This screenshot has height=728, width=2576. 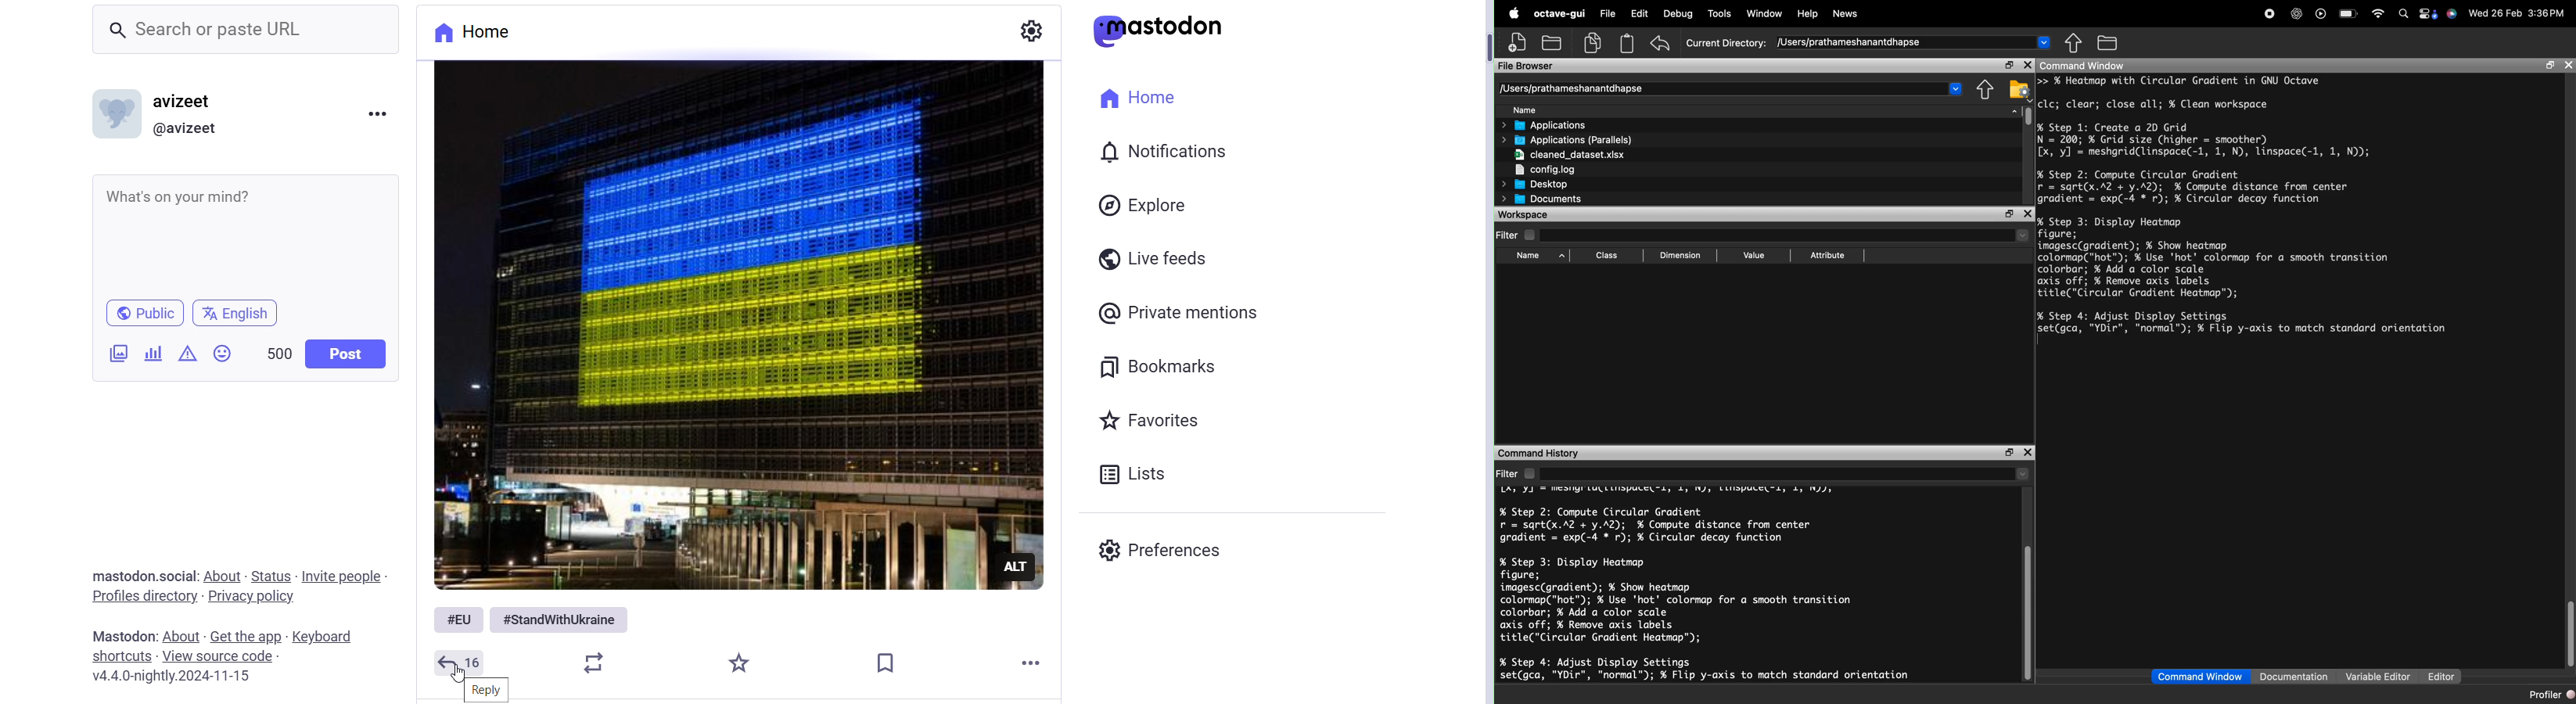 What do you see at coordinates (1513, 13) in the screenshot?
I see `apple` at bounding box center [1513, 13].